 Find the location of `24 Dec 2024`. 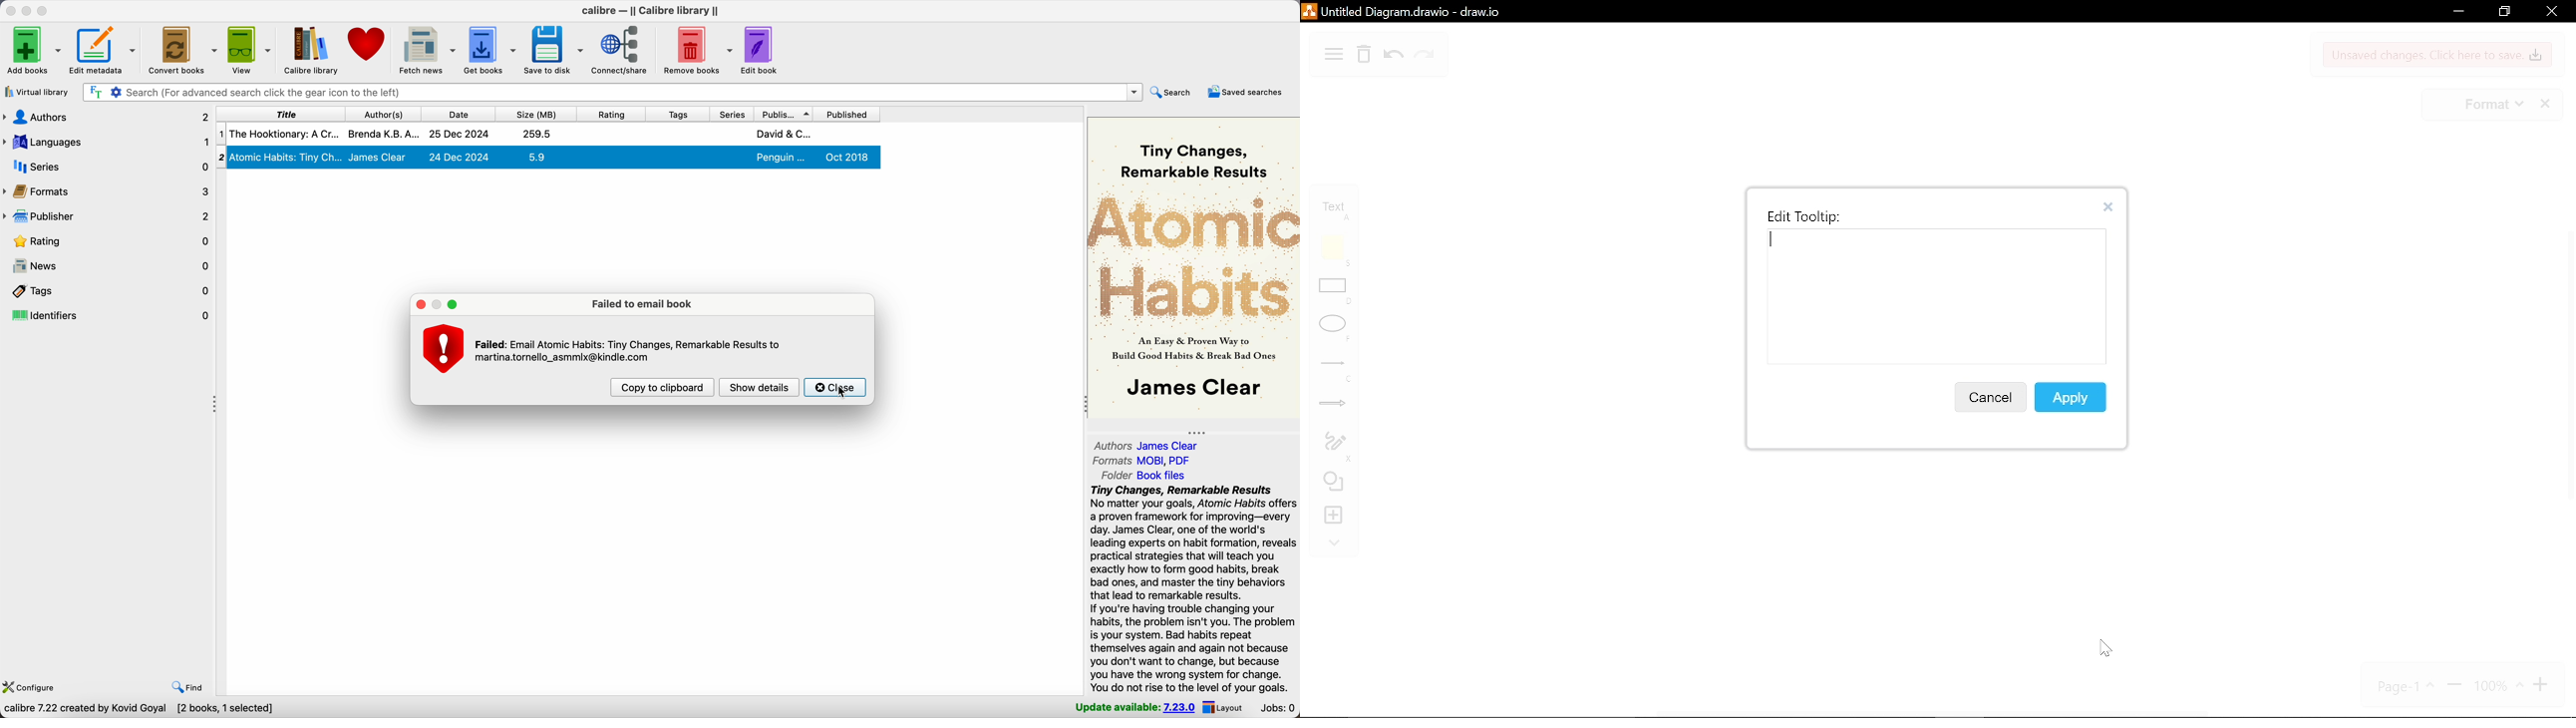

24 Dec 2024 is located at coordinates (460, 157).